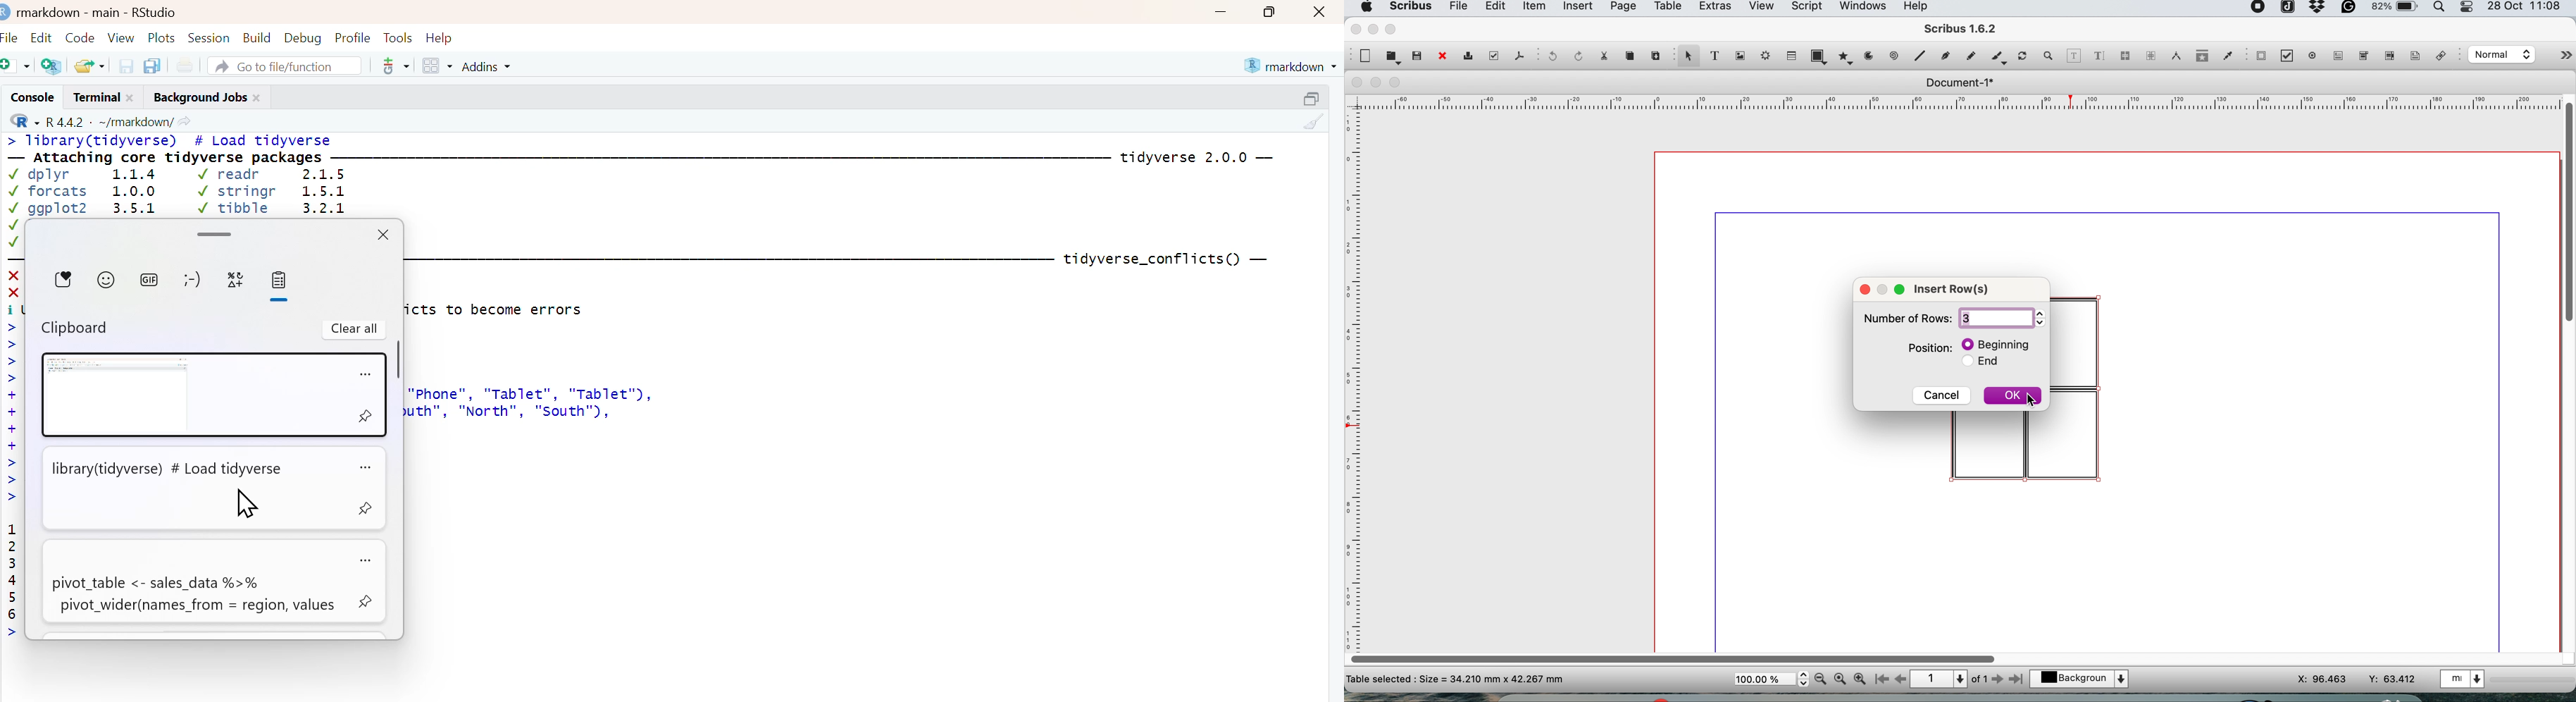 Image resolution: width=2576 pixels, height=728 pixels. Describe the element at coordinates (194, 395) in the screenshot. I see `clipboard entry #1` at that location.